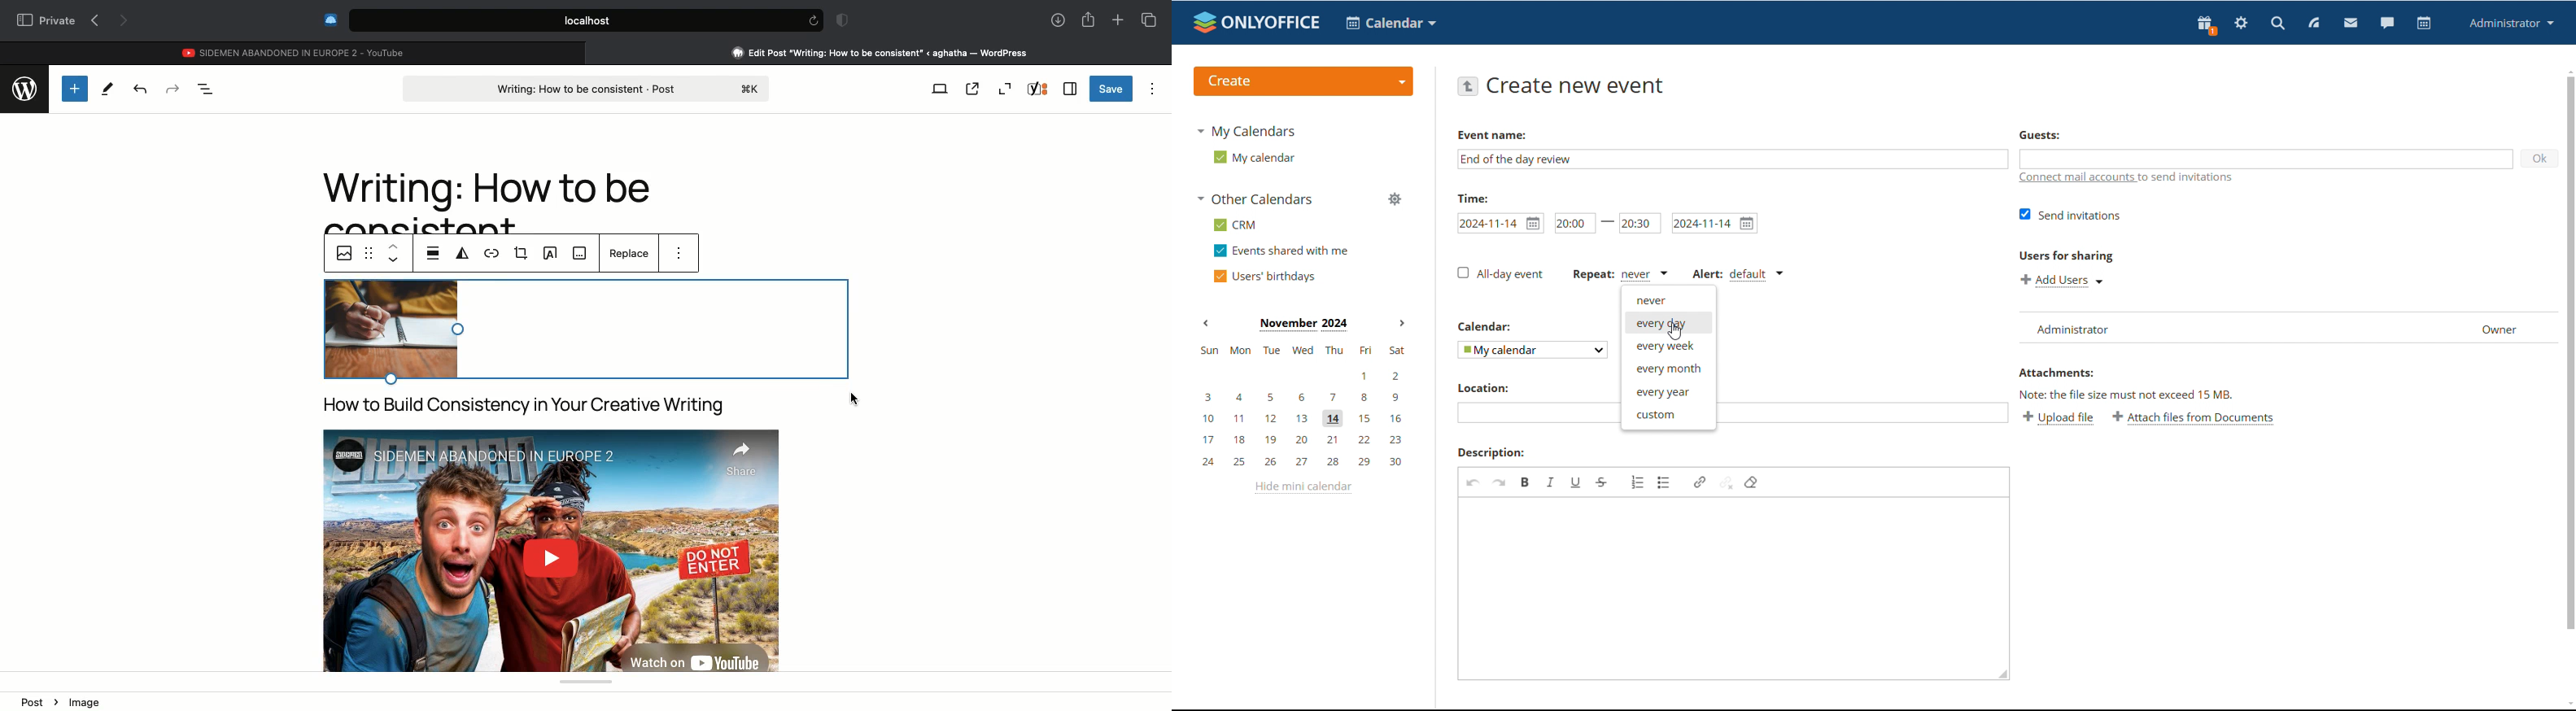 The image size is (2576, 728). Describe the element at coordinates (1492, 135) in the screenshot. I see `Event name` at that location.